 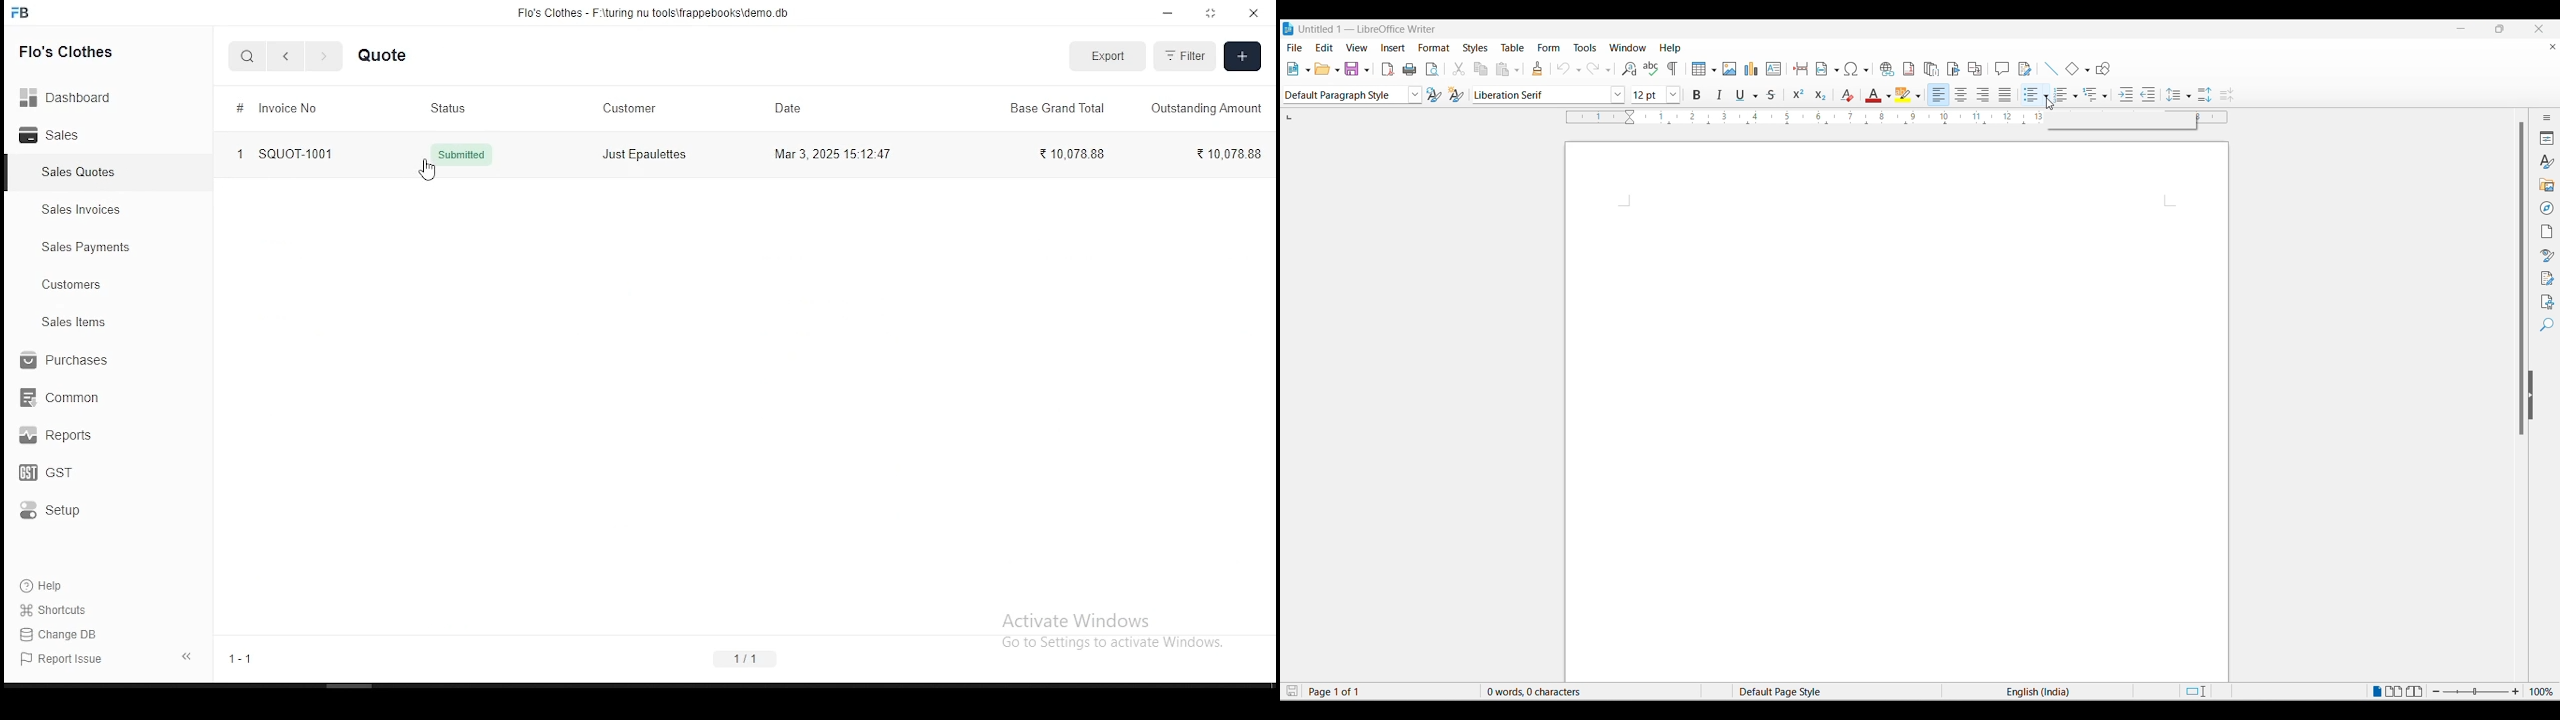 What do you see at coordinates (1585, 47) in the screenshot?
I see `Tools` at bounding box center [1585, 47].